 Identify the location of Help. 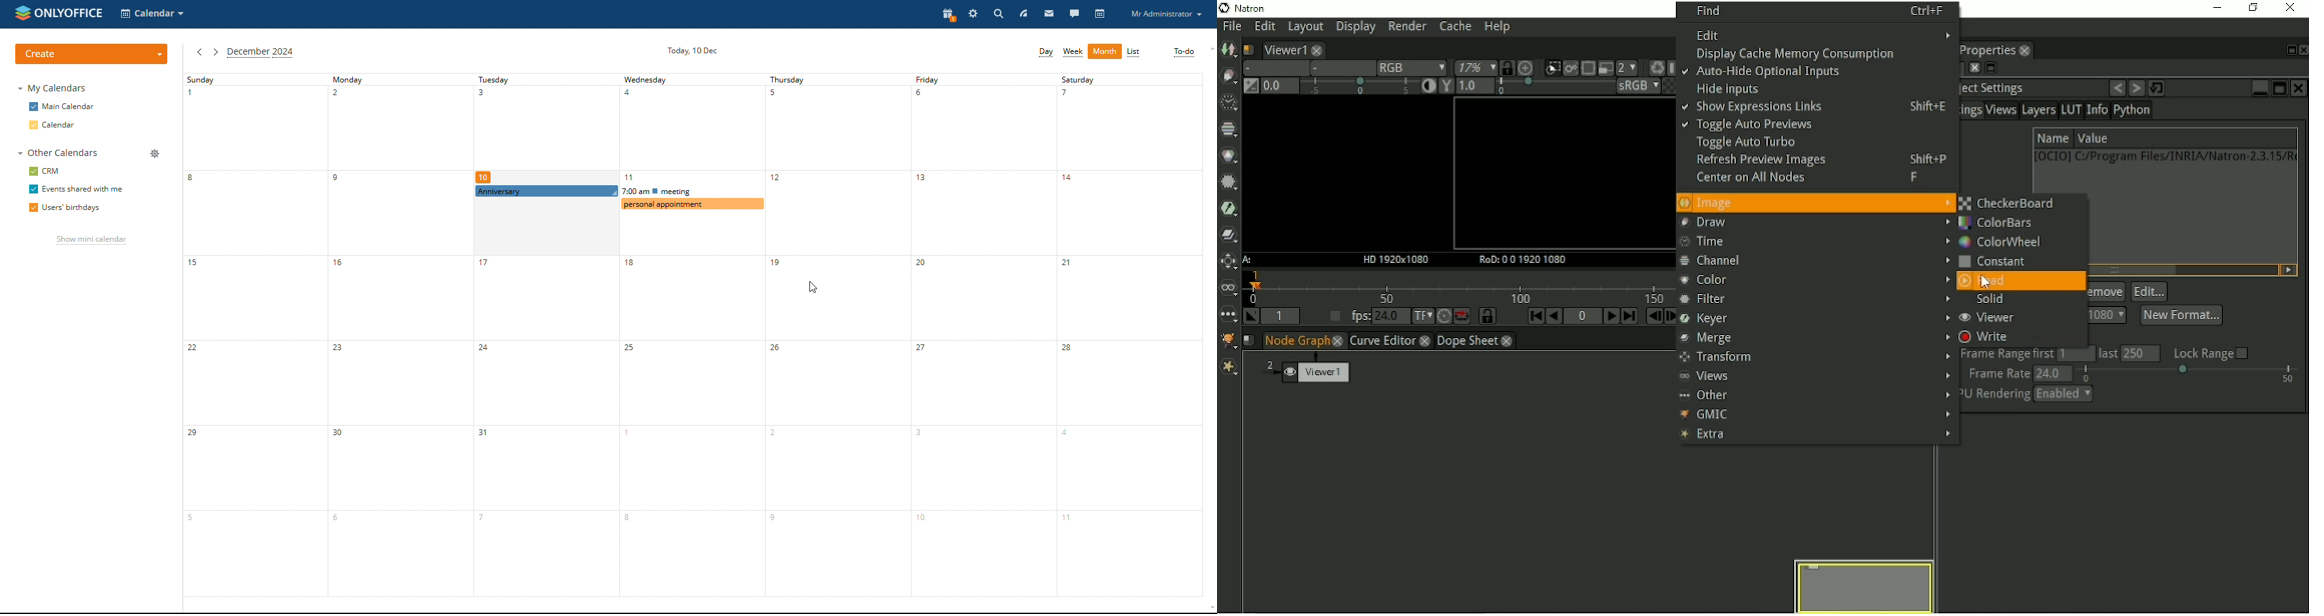
(1496, 28).